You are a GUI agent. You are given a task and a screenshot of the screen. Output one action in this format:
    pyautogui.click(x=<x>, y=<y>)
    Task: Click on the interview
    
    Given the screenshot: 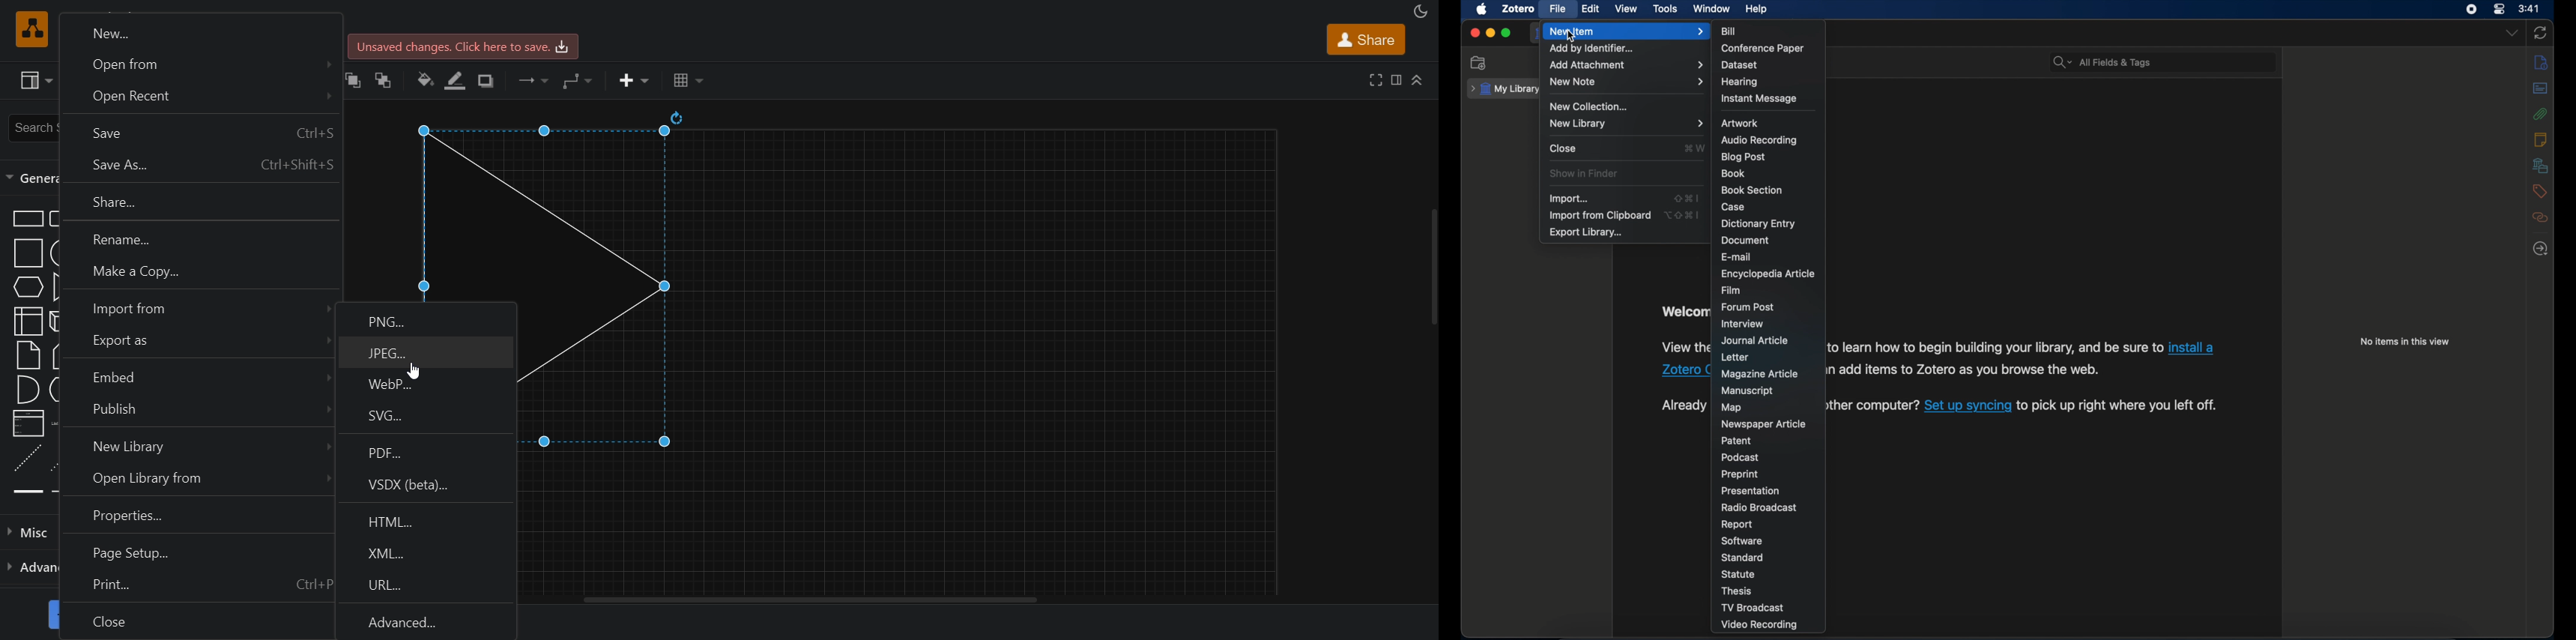 What is the action you would take?
    pyautogui.click(x=1742, y=324)
    